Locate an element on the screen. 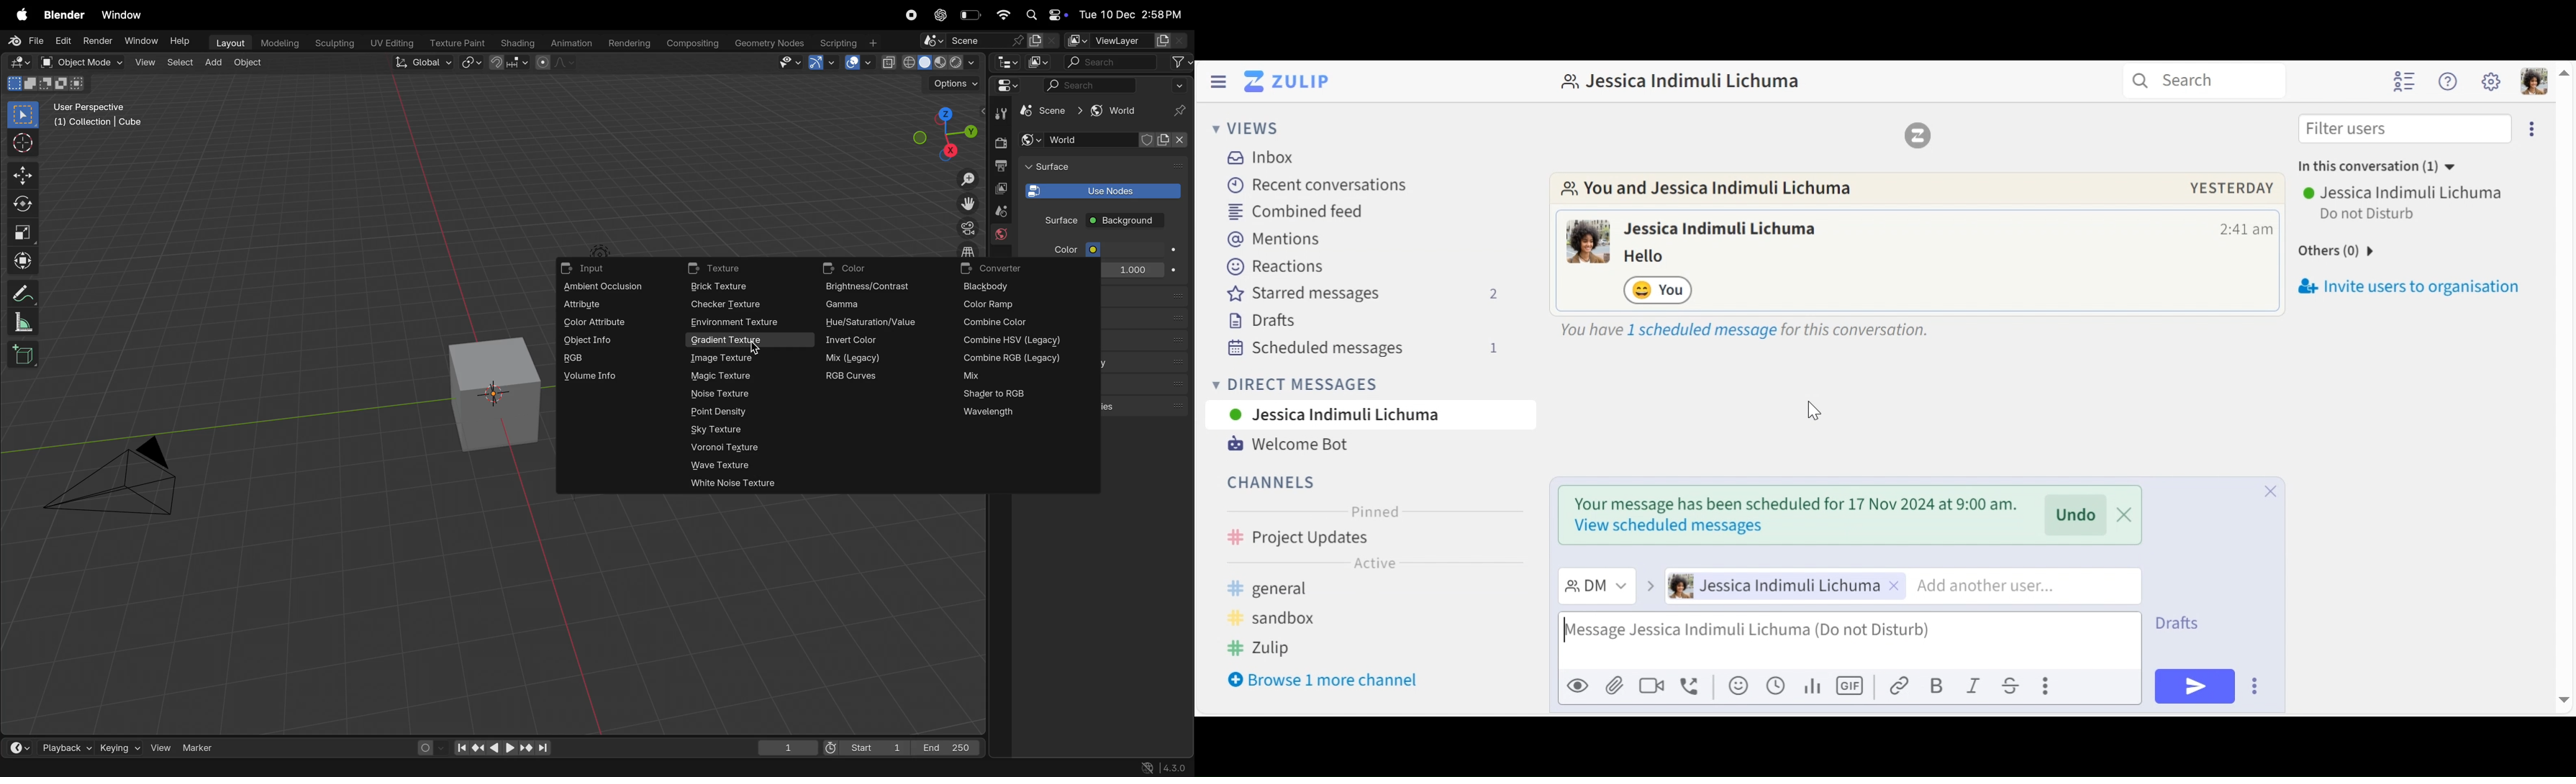 This screenshot has height=784, width=2576. Bold is located at coordinates (1938, 686).